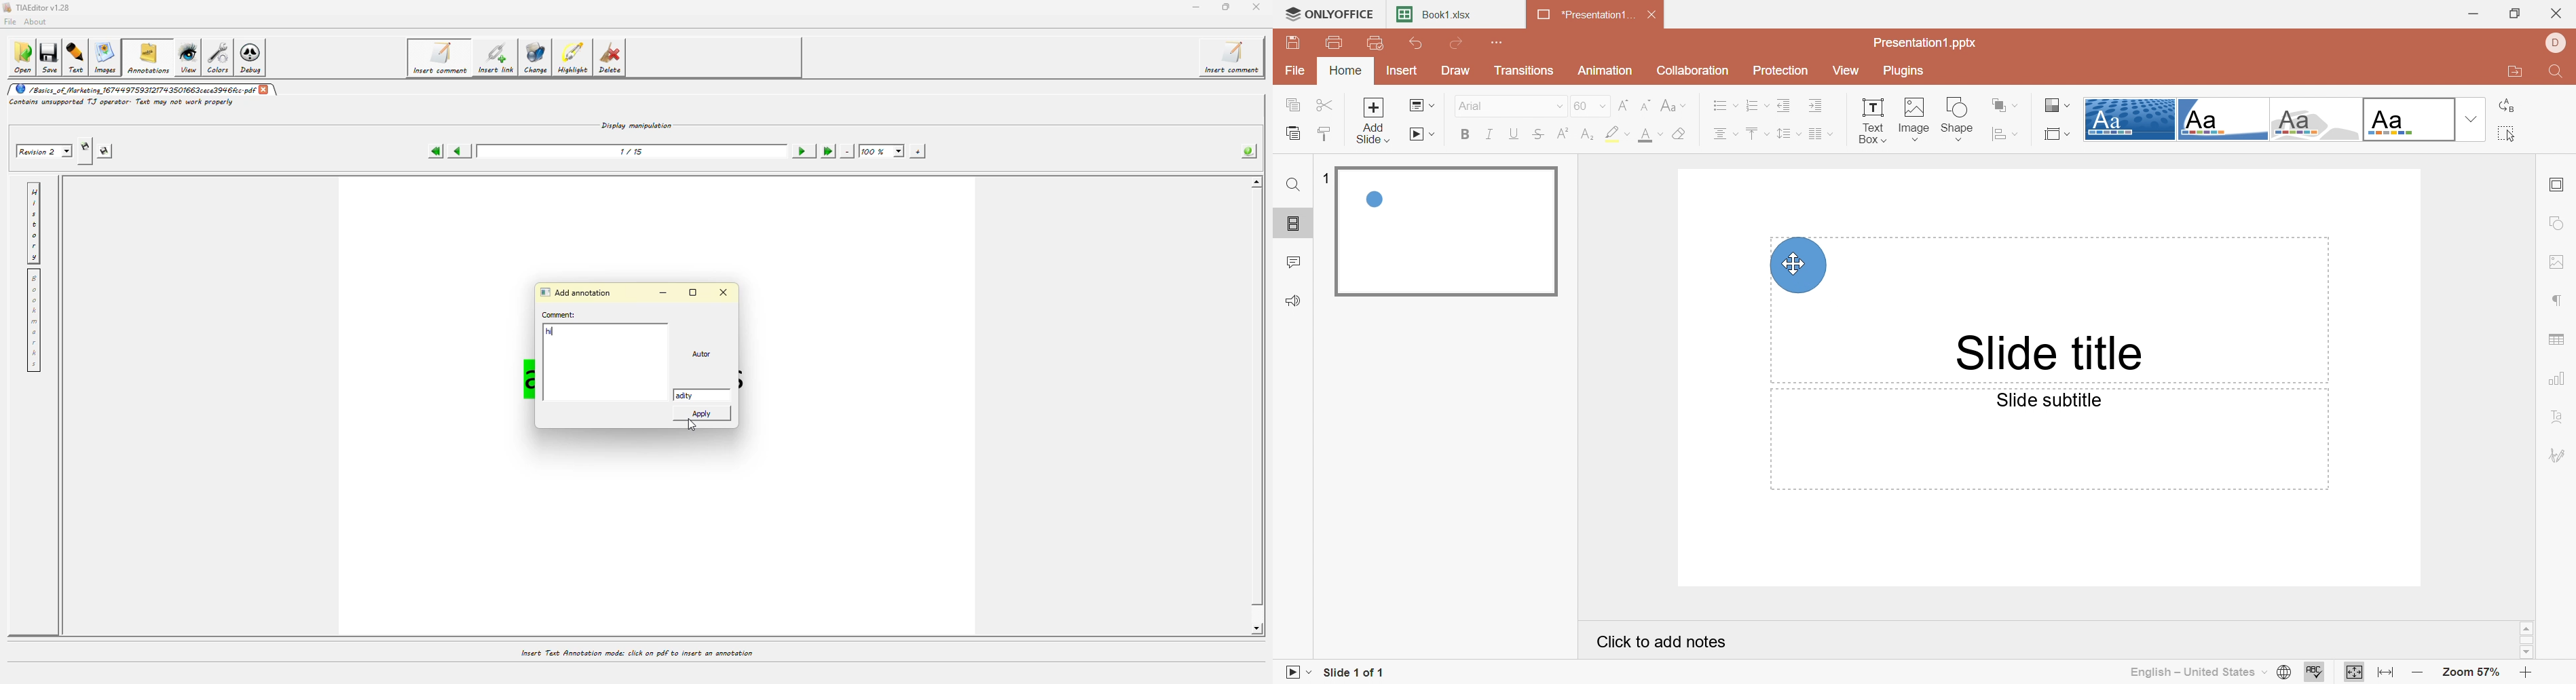  I want to click on Highlight color, so click(1618, 132).